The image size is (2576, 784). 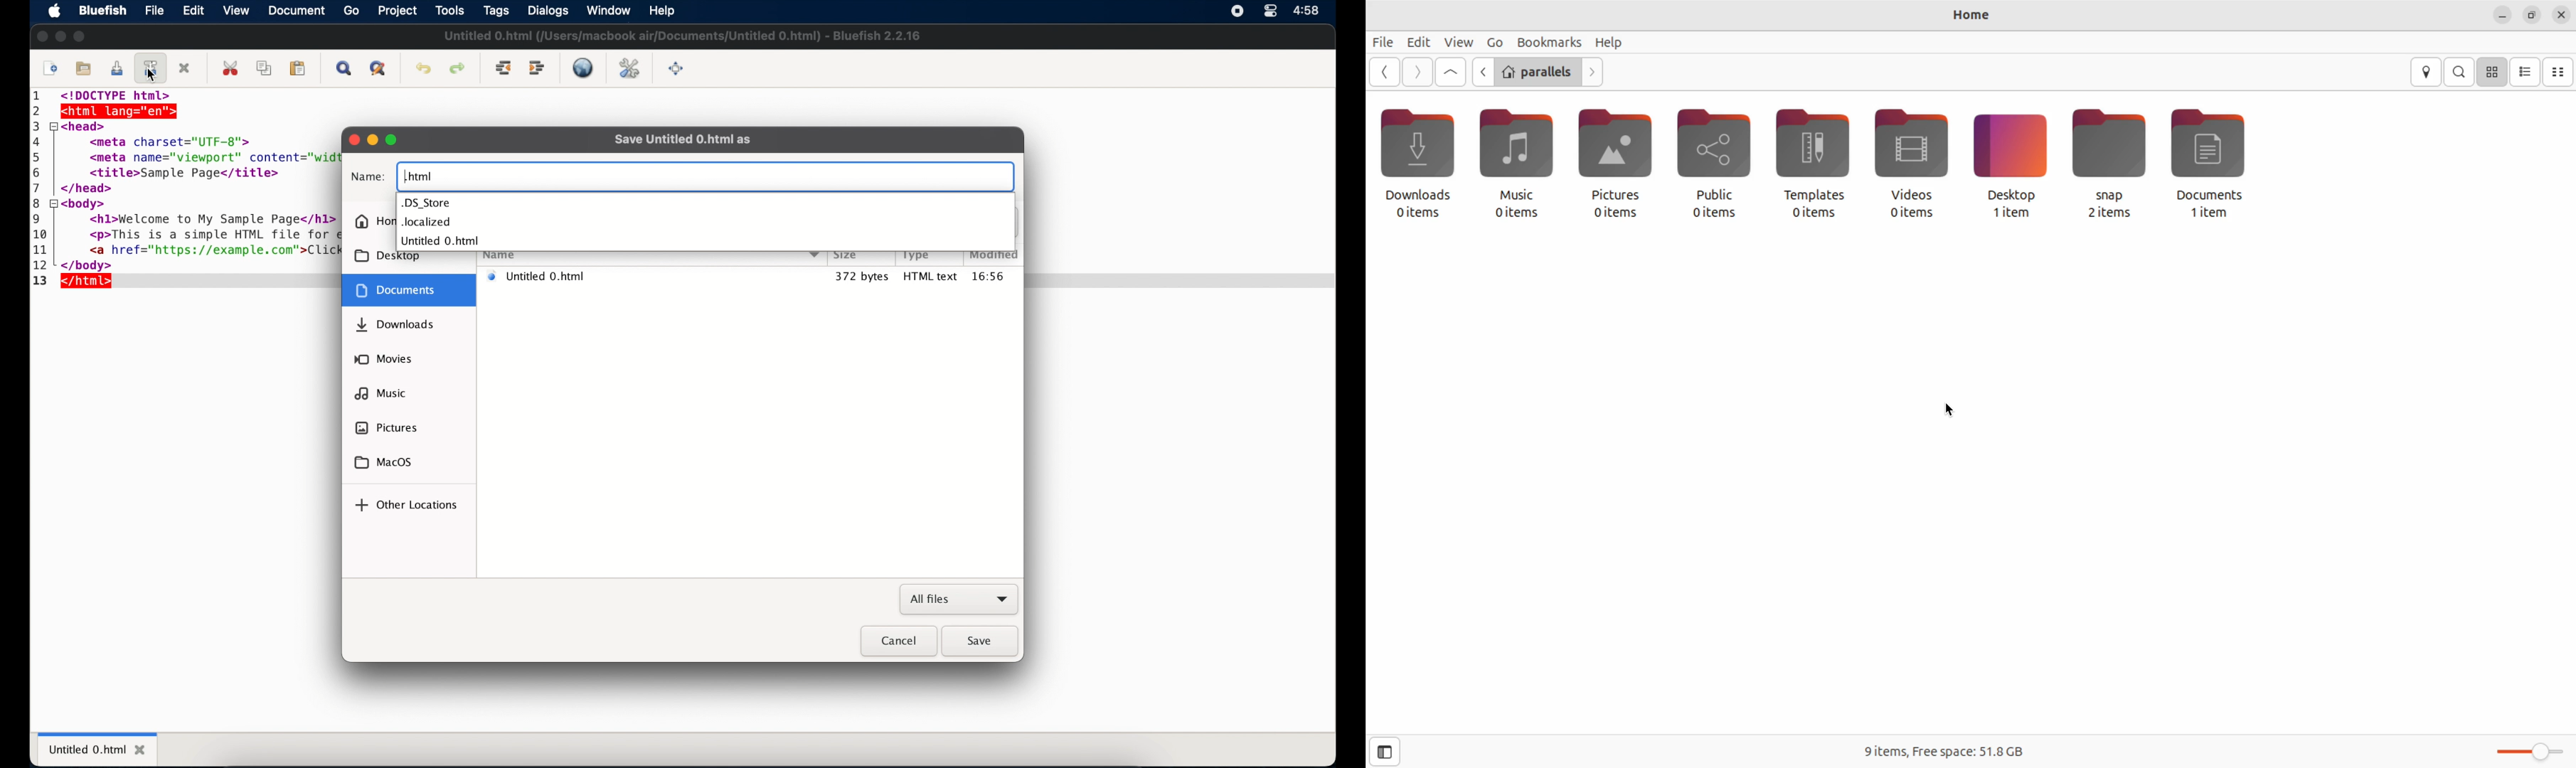 I want to click on music, so click(x=380, y=393).